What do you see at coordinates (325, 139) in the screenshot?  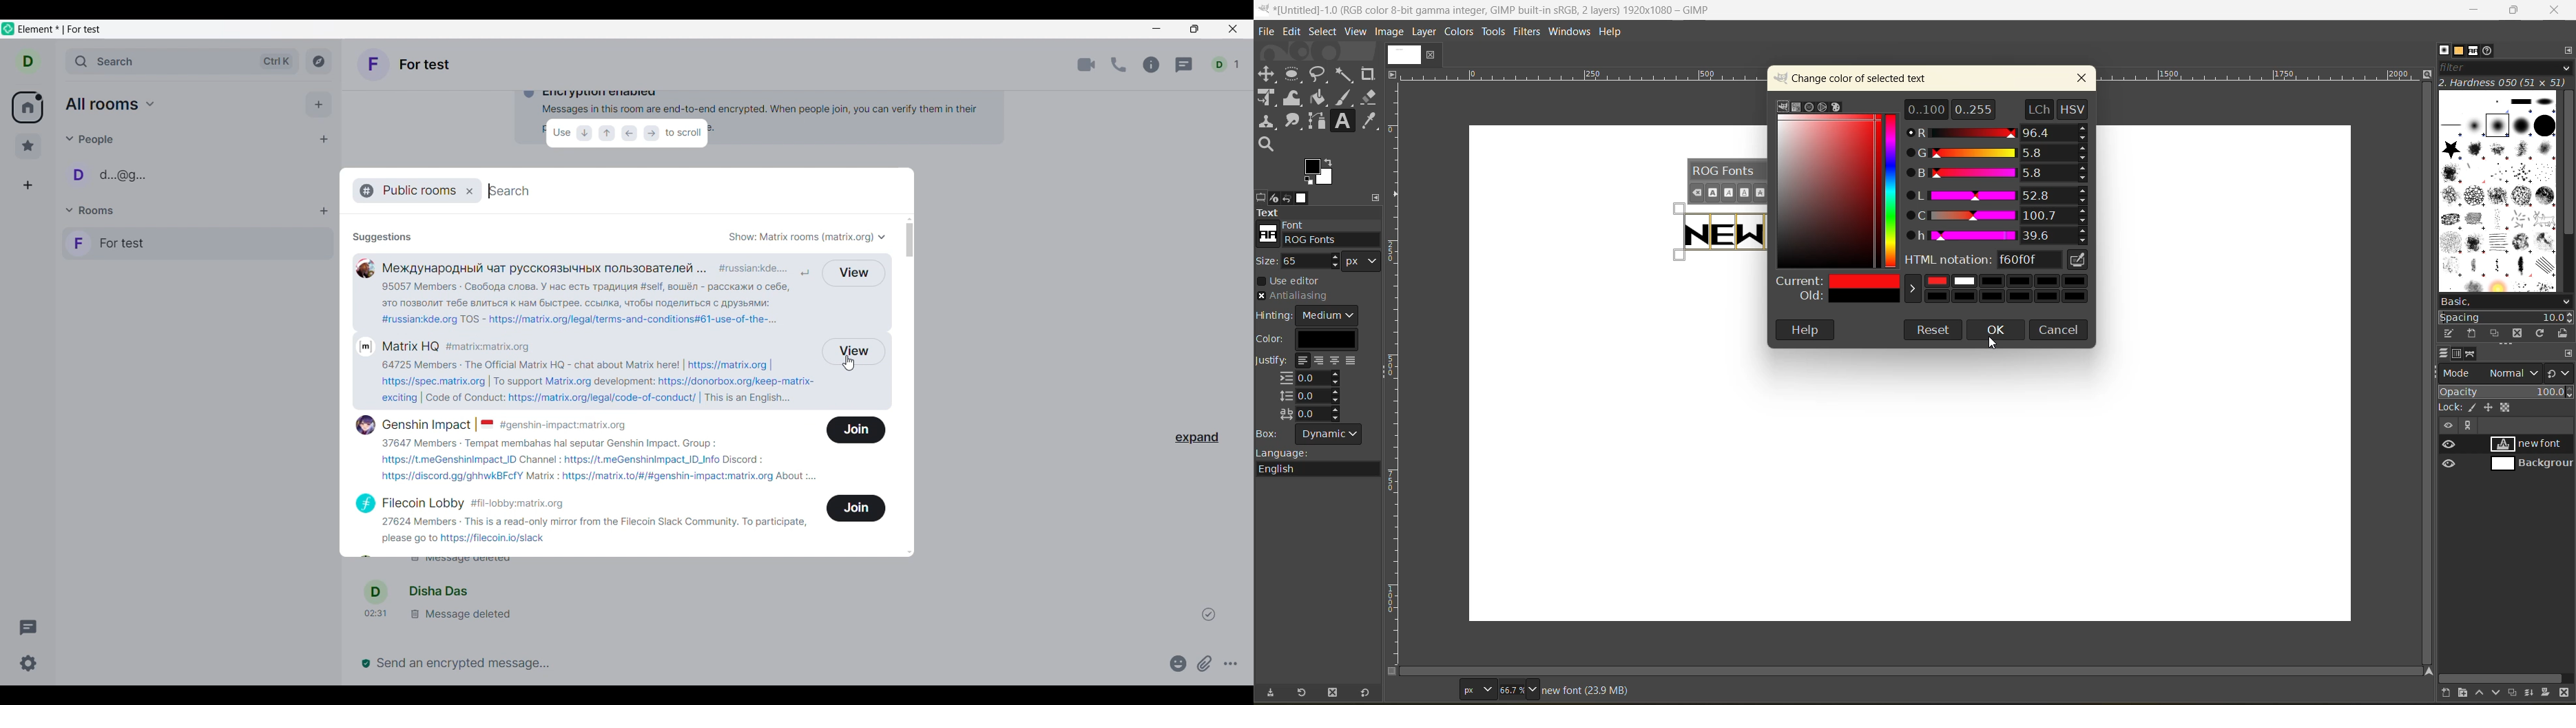 I see `Start chat` at bounding box center [325, 139].